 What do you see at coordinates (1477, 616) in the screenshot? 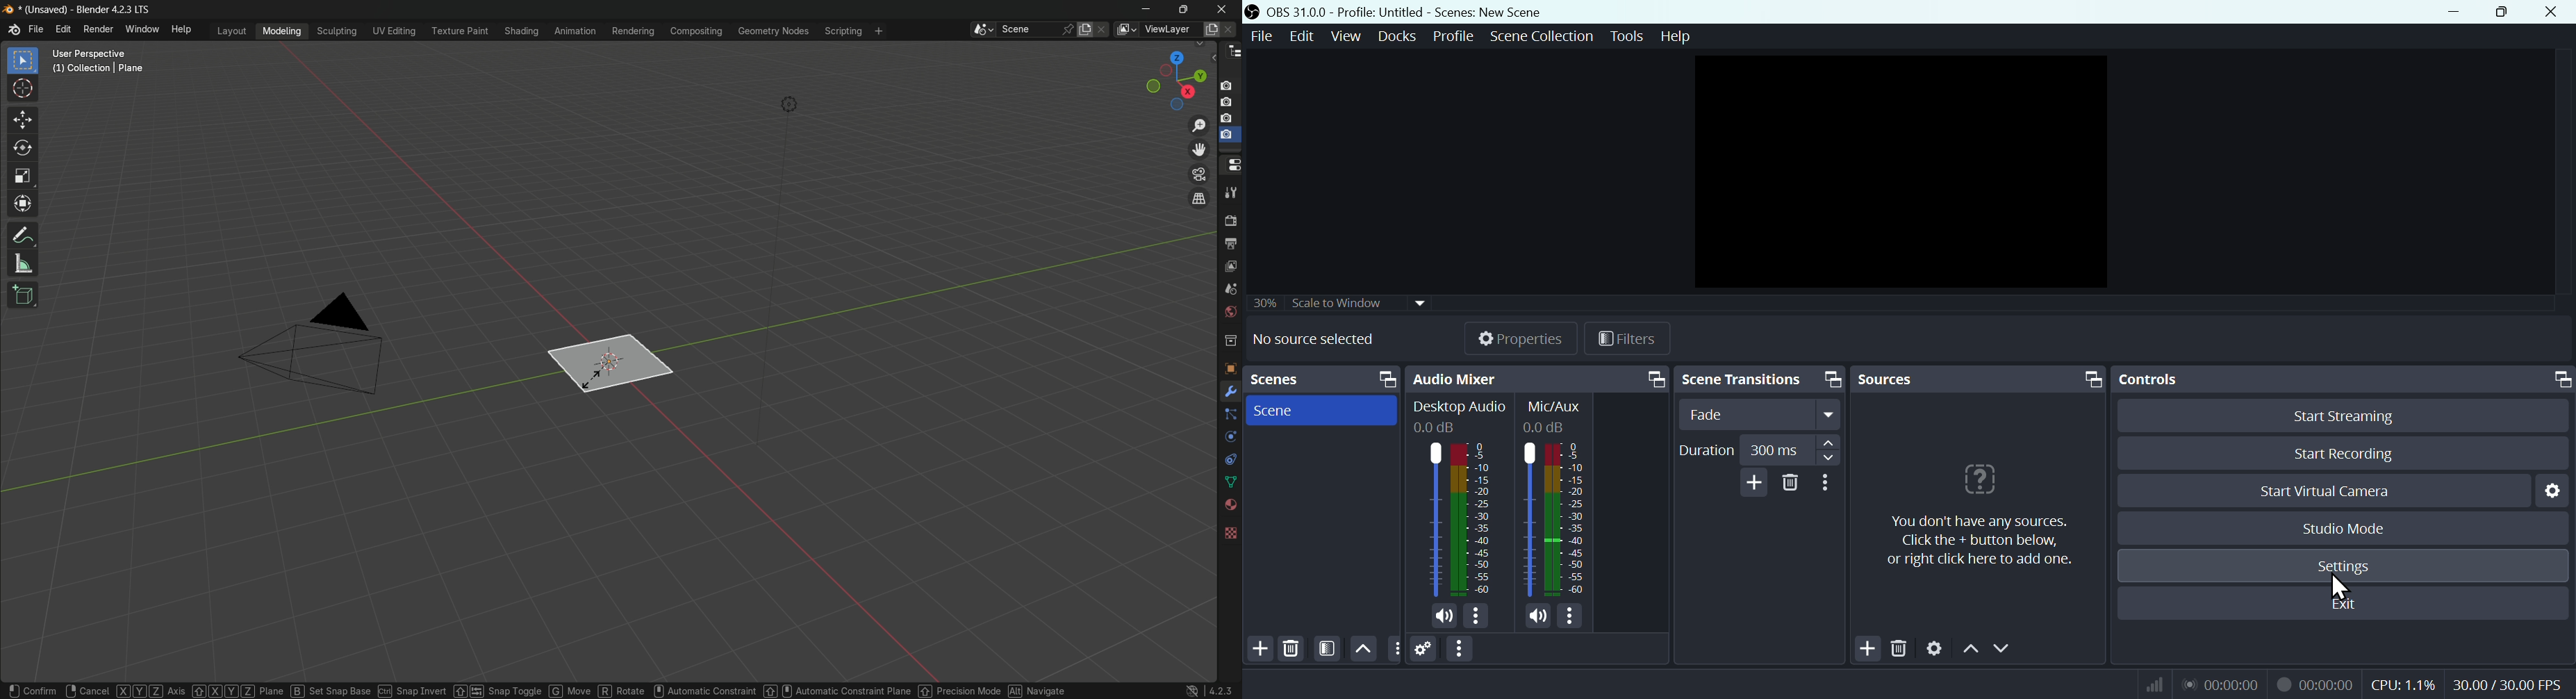
I see `more options` at bounding box center [1477, 616].